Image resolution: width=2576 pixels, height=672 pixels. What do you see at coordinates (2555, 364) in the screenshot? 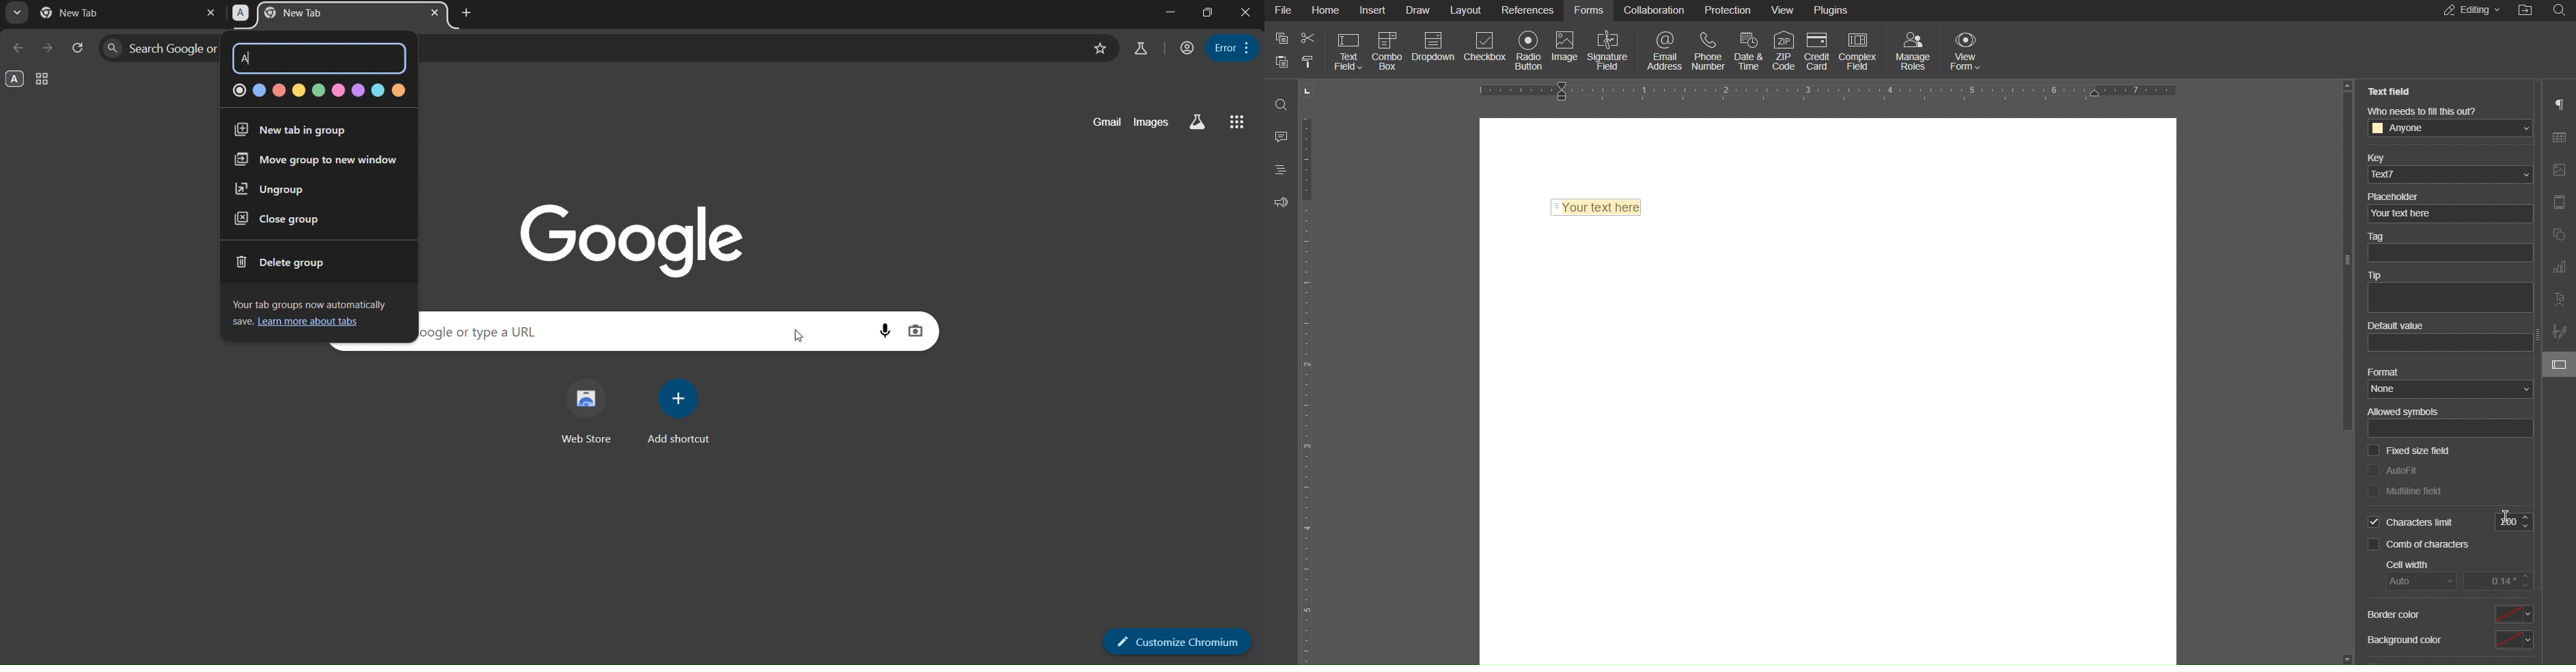
I see `field settings` at bounding box center [2555, 364].